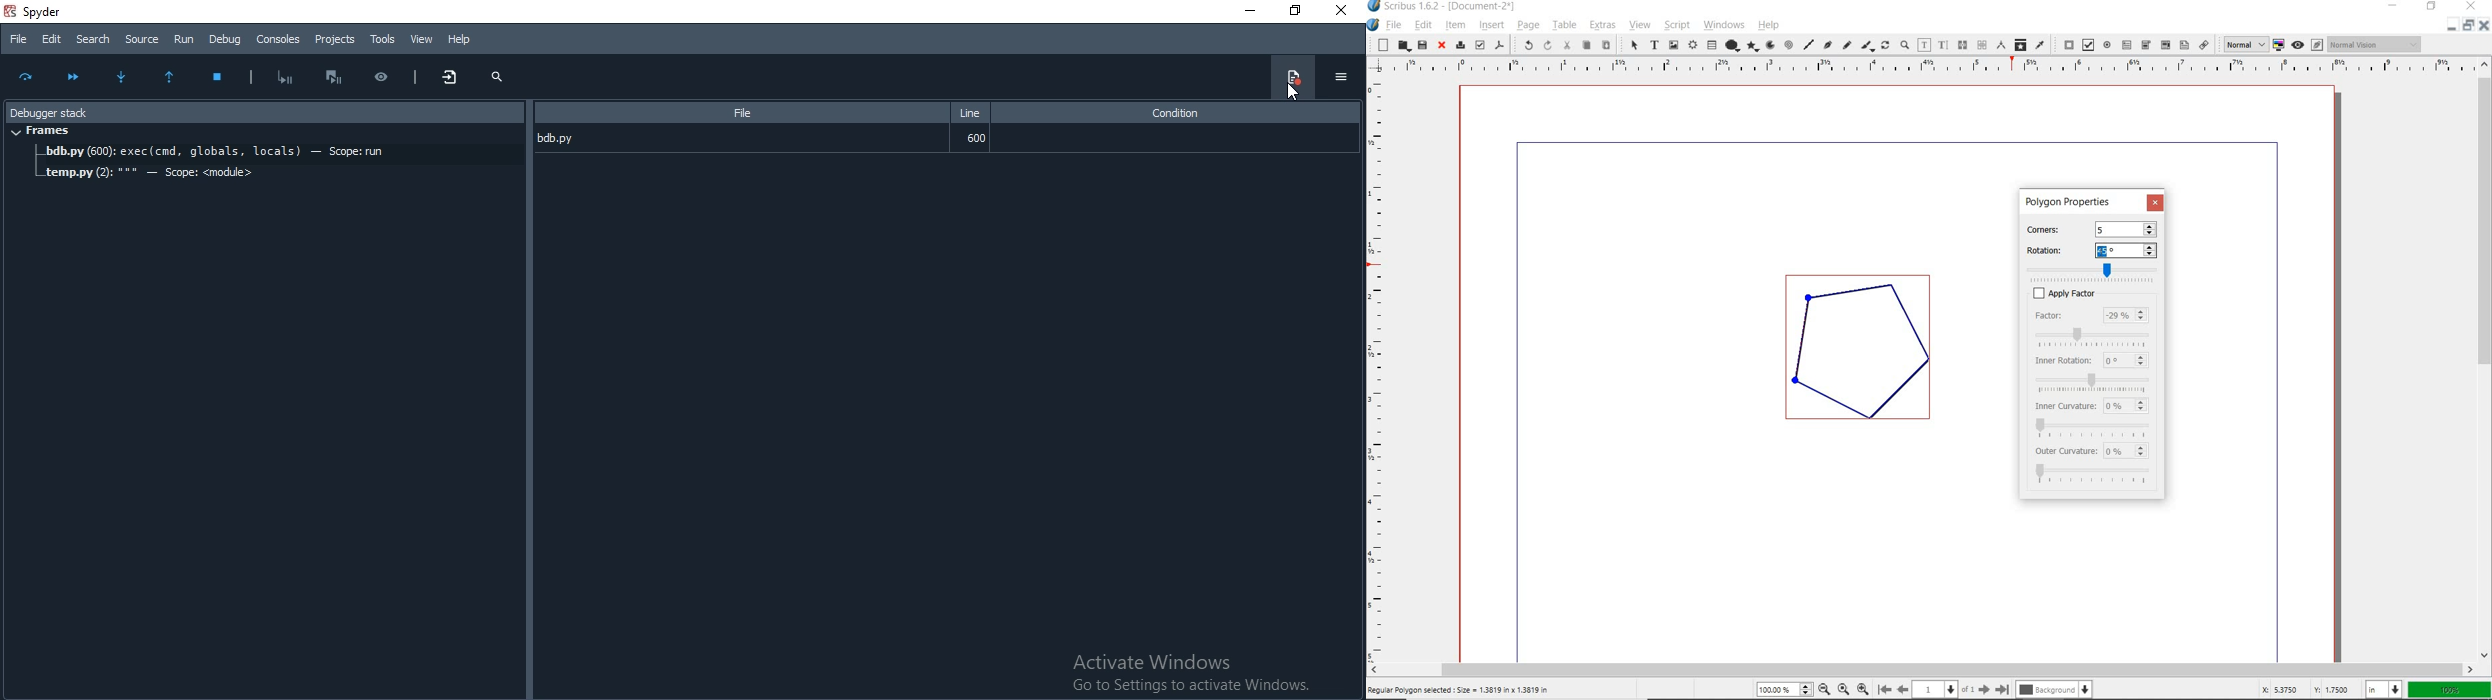 This screenshot has height=700, width=2492. Describe the element at coordinates (185, 38) in the screenshot. I see `Run` at that location.